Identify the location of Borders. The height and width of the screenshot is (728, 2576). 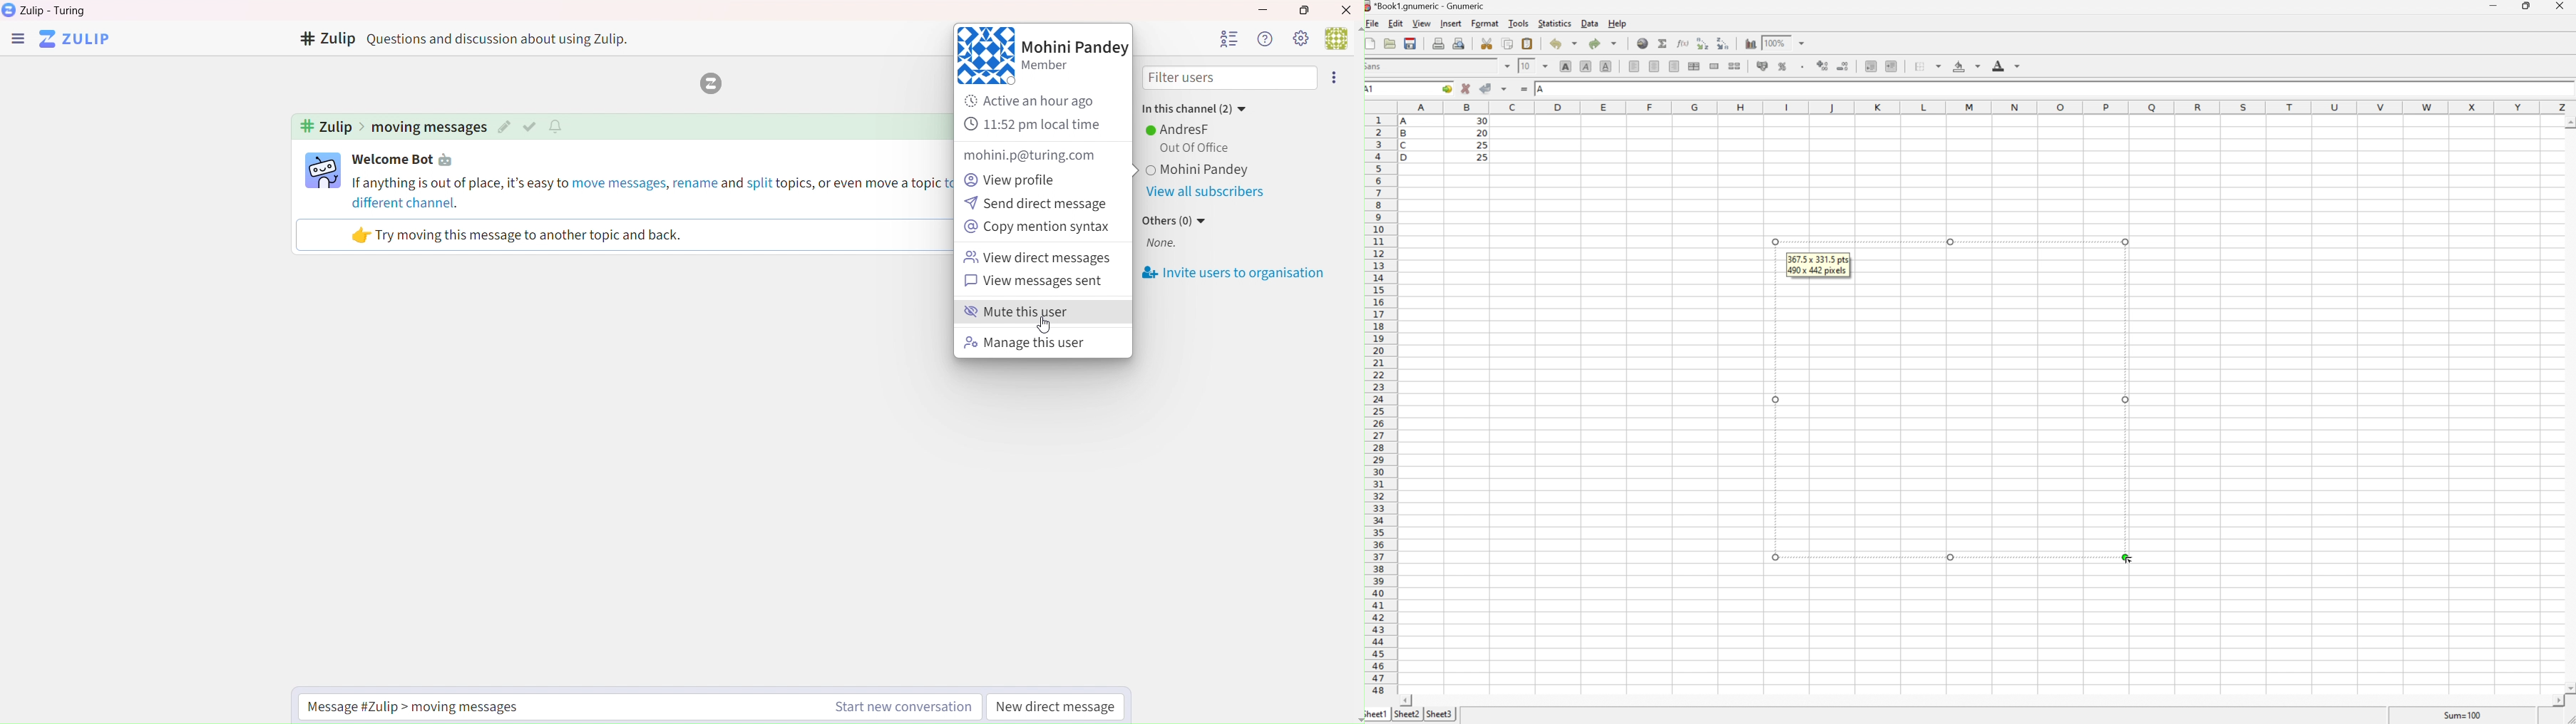
(1924, 65).